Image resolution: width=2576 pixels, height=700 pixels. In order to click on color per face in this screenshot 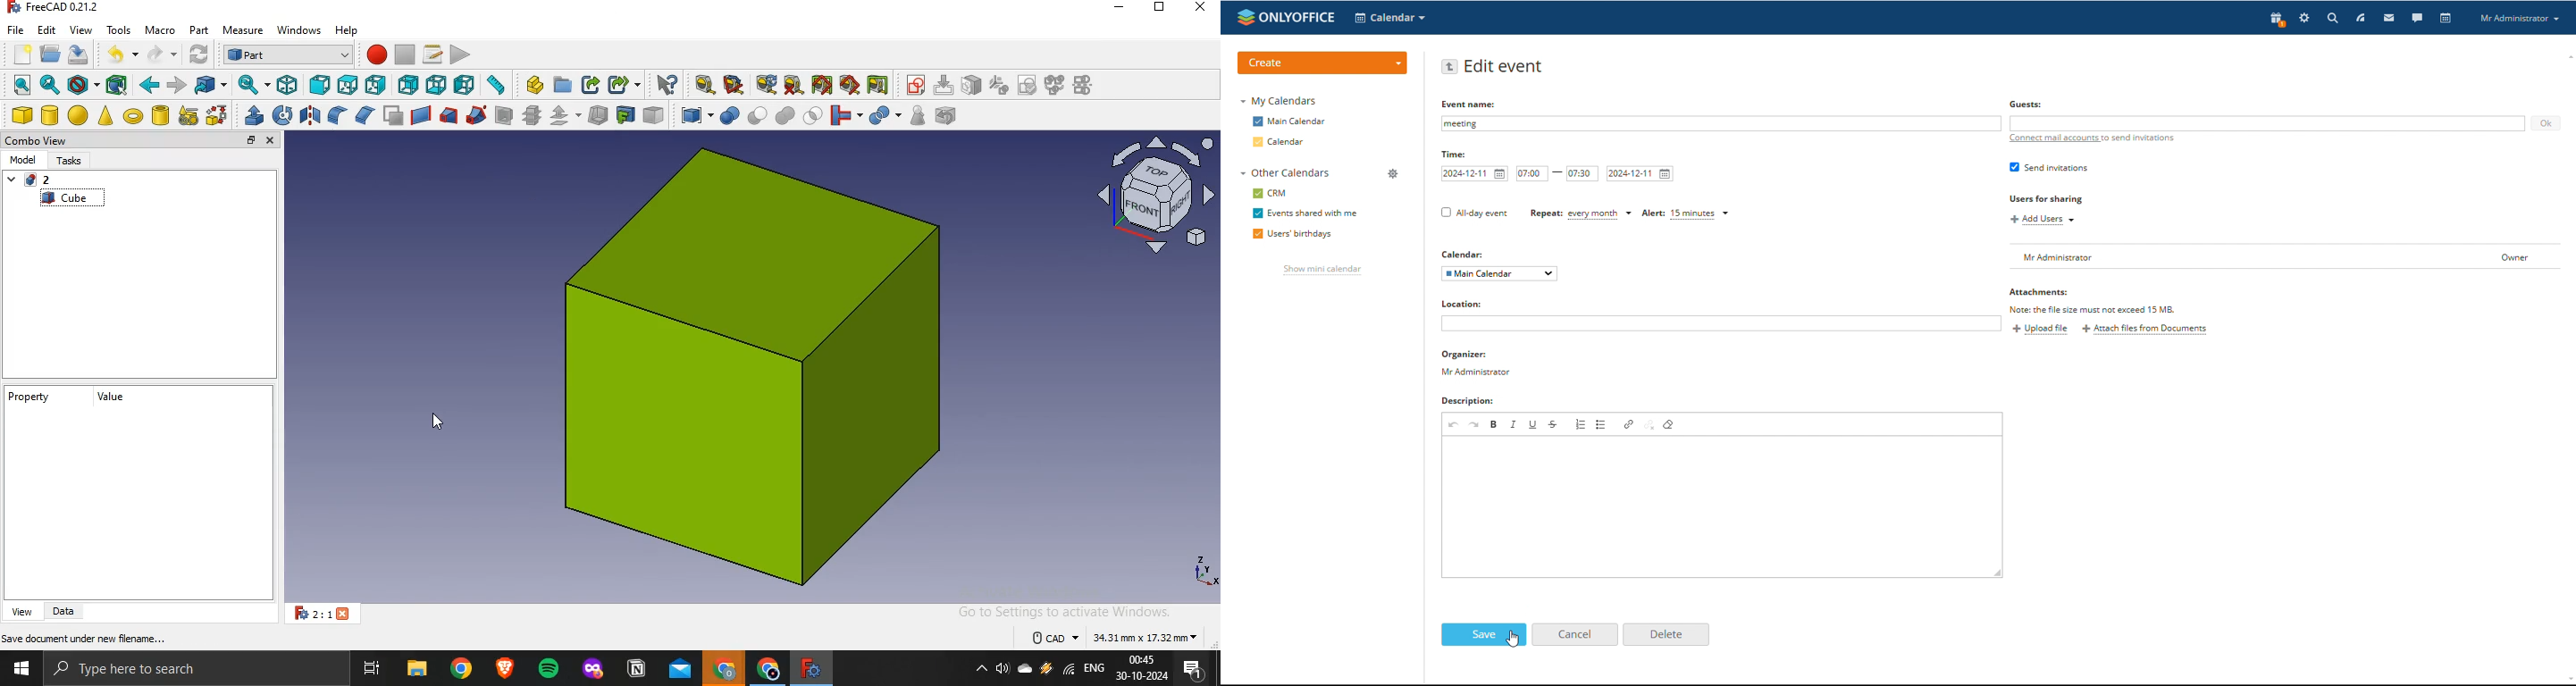, I will do `click(653, 115)`.